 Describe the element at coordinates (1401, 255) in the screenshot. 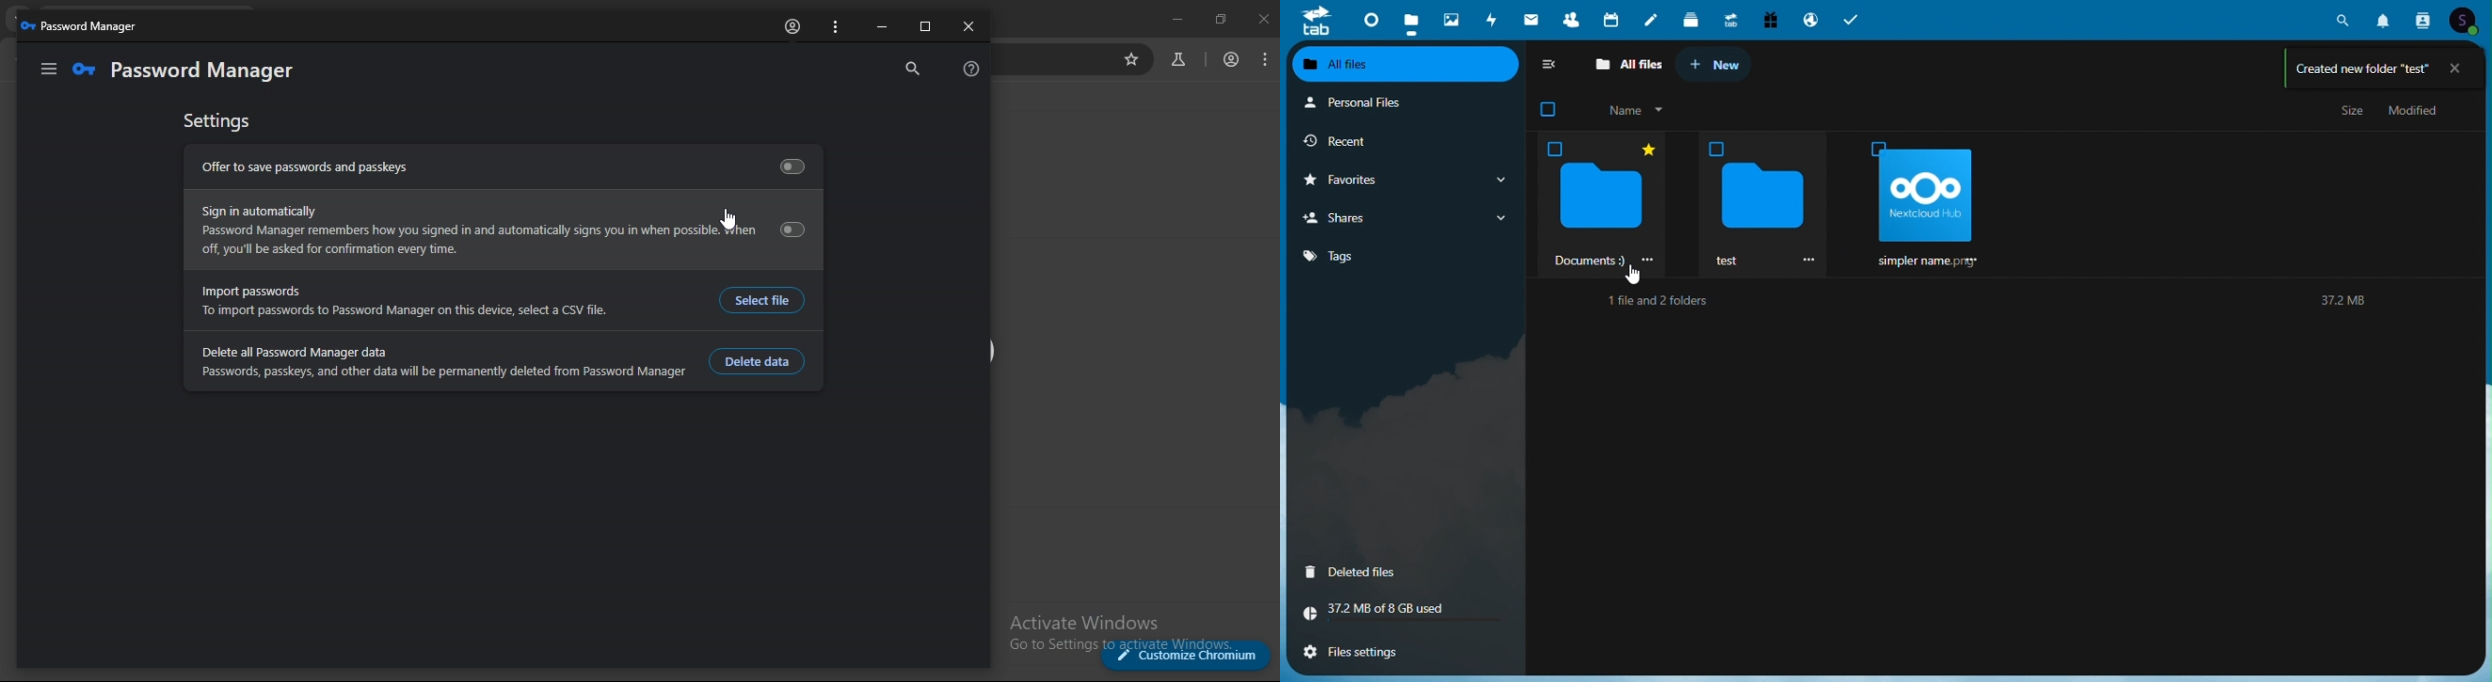

I see `Tags` at that location.